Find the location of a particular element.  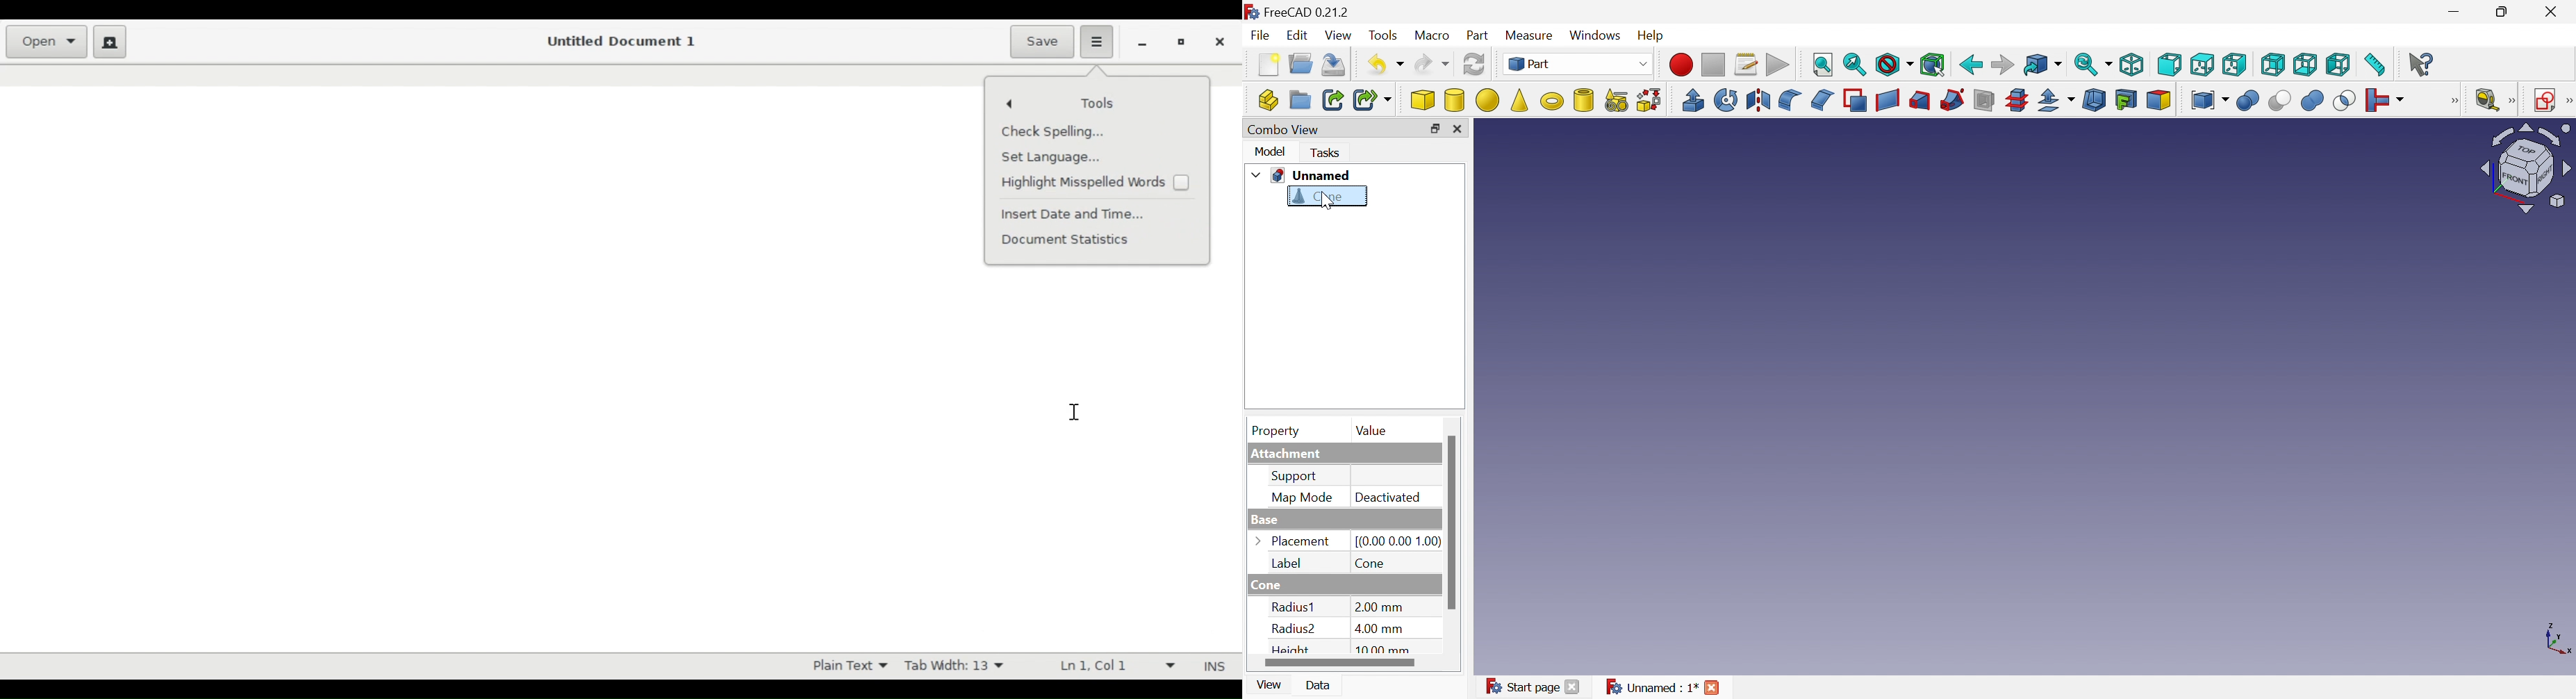

Compound tools is located at coordinates (2207, 100).